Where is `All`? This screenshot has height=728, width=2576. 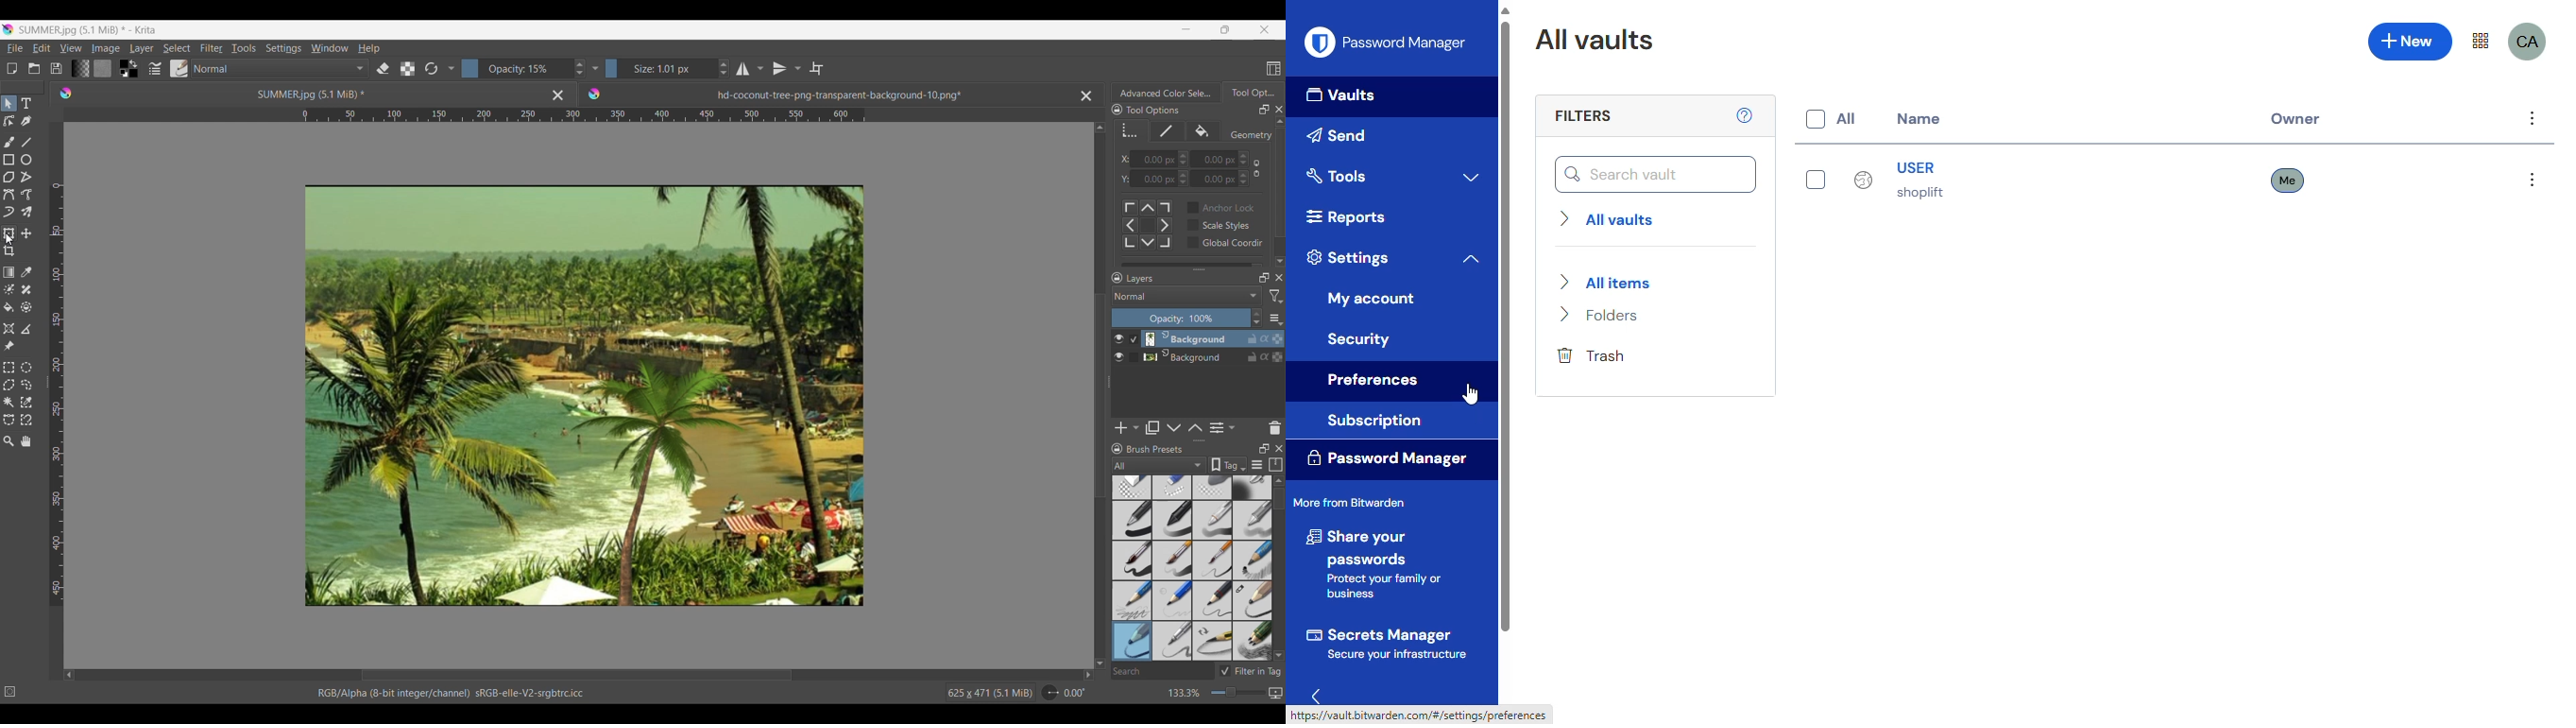 All is located at coordinates (1829, 119).